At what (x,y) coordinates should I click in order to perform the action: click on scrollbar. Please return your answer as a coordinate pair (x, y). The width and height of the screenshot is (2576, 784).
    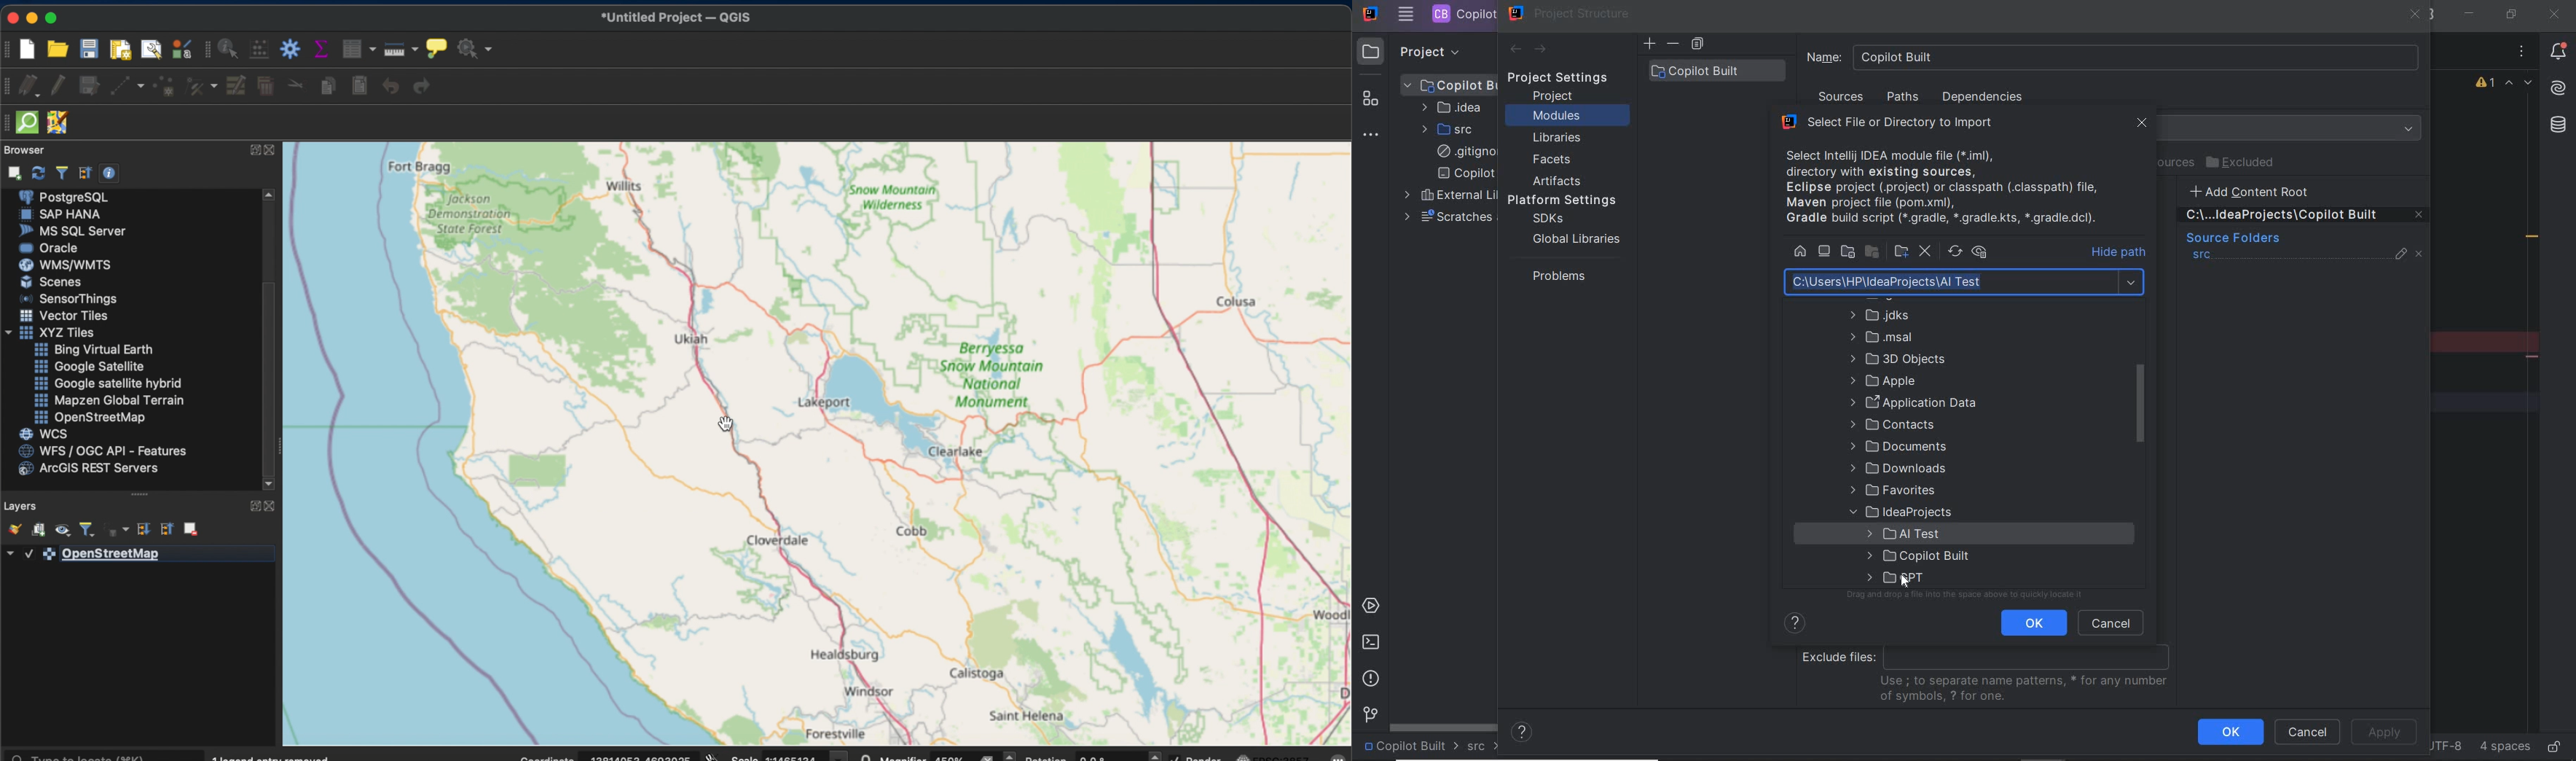
    Looking at the image, I should click on (2140, 404).